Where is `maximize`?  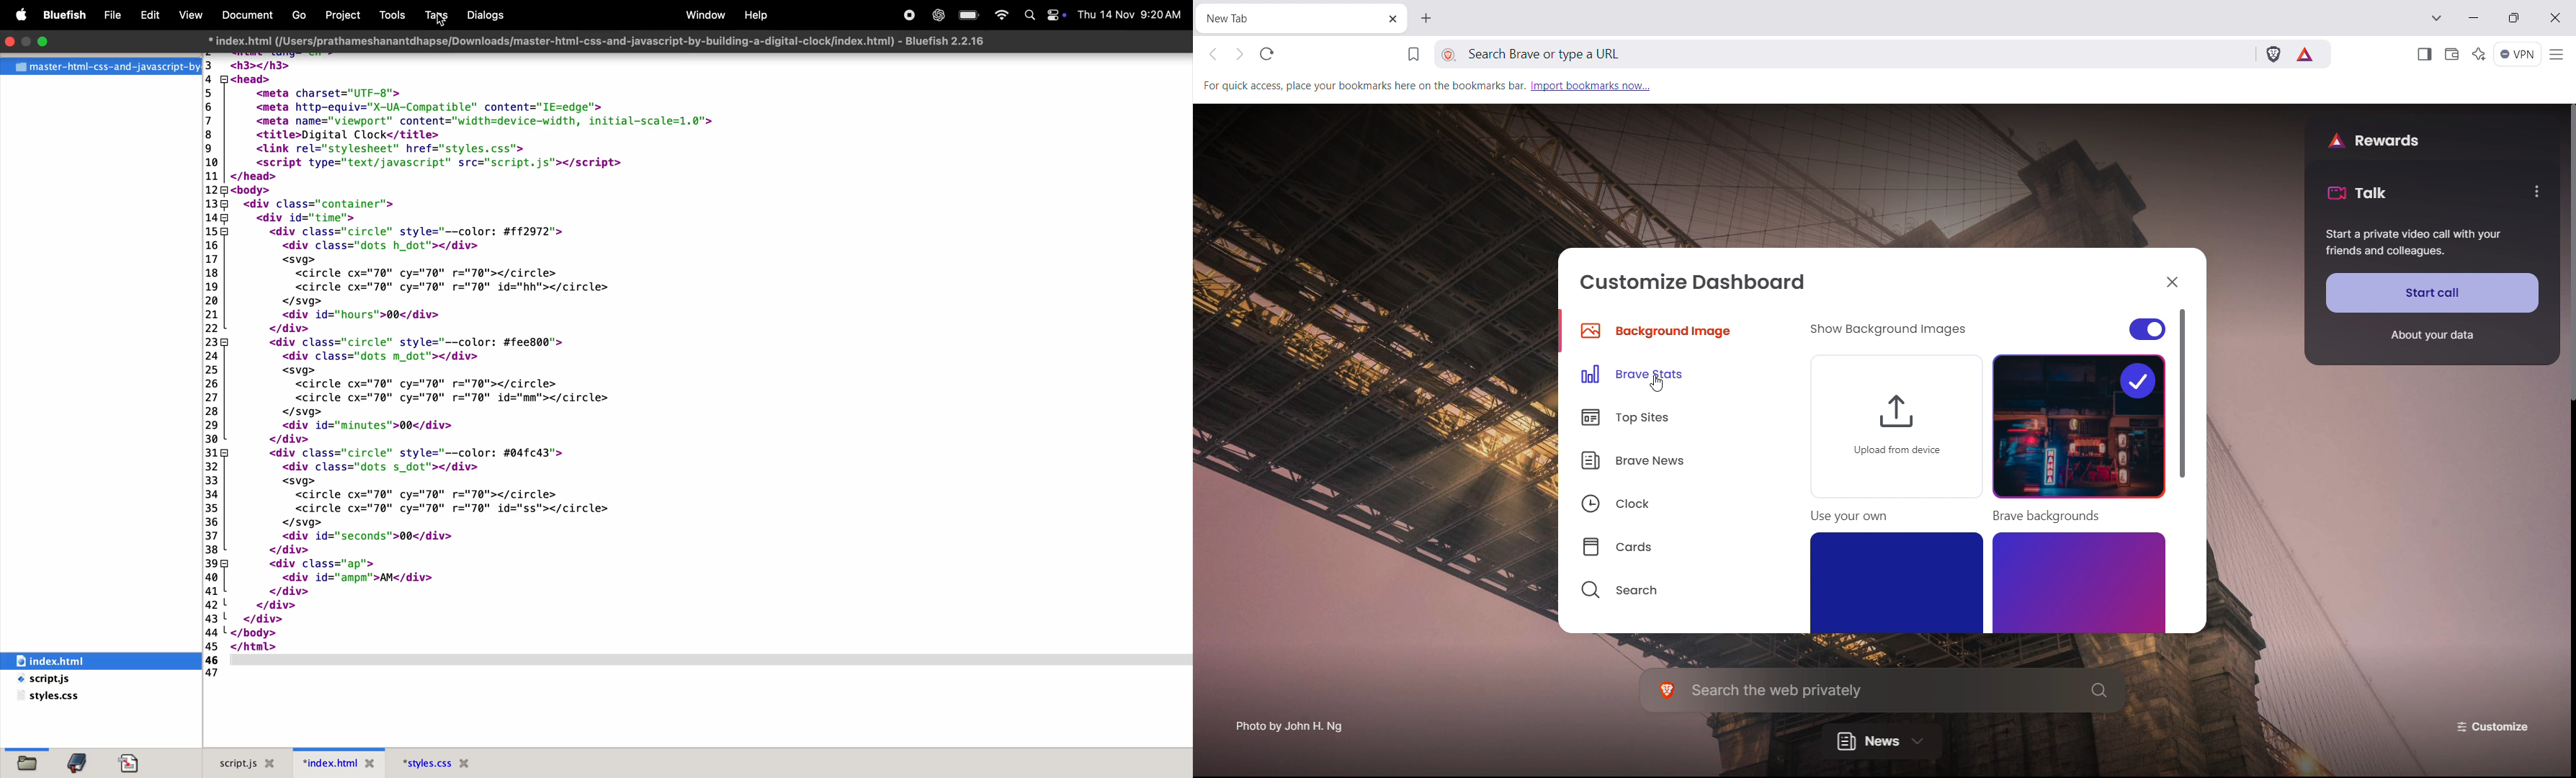
maximize is located at coordinates (28, 42).